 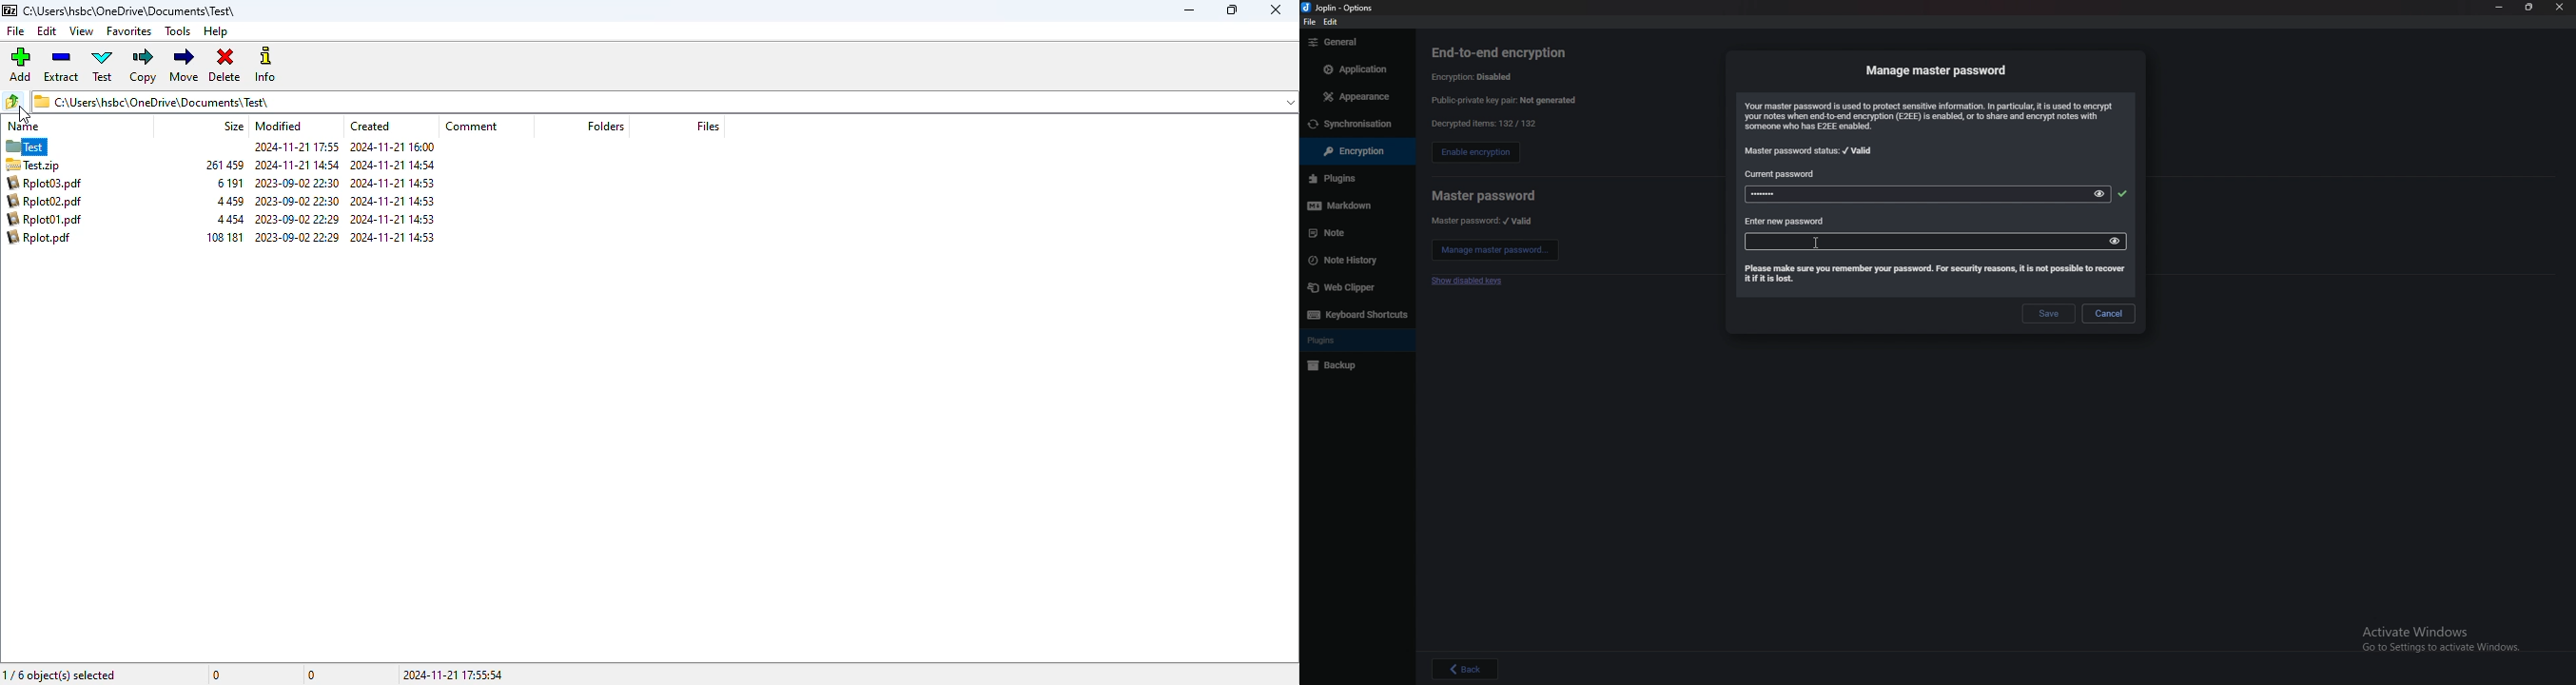 I want to click on collapse, so click(x=1287, y=103).